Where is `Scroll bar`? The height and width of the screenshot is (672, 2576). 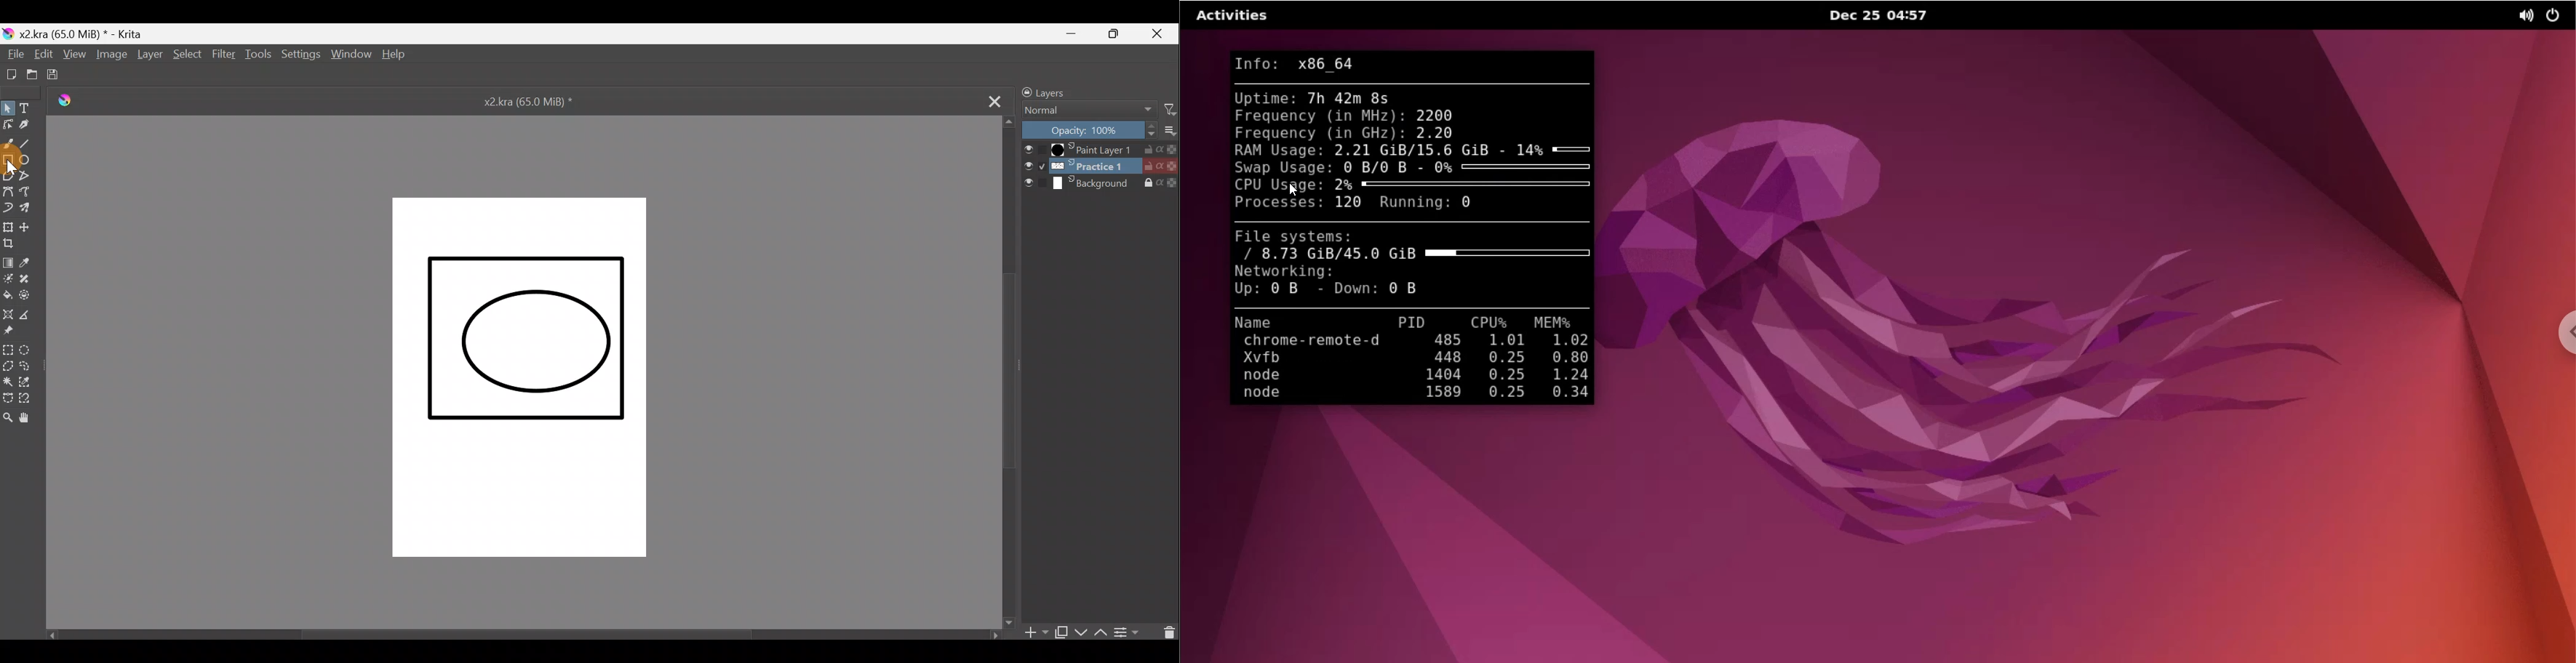
Scroll bar is located at coordinates (530, 634).